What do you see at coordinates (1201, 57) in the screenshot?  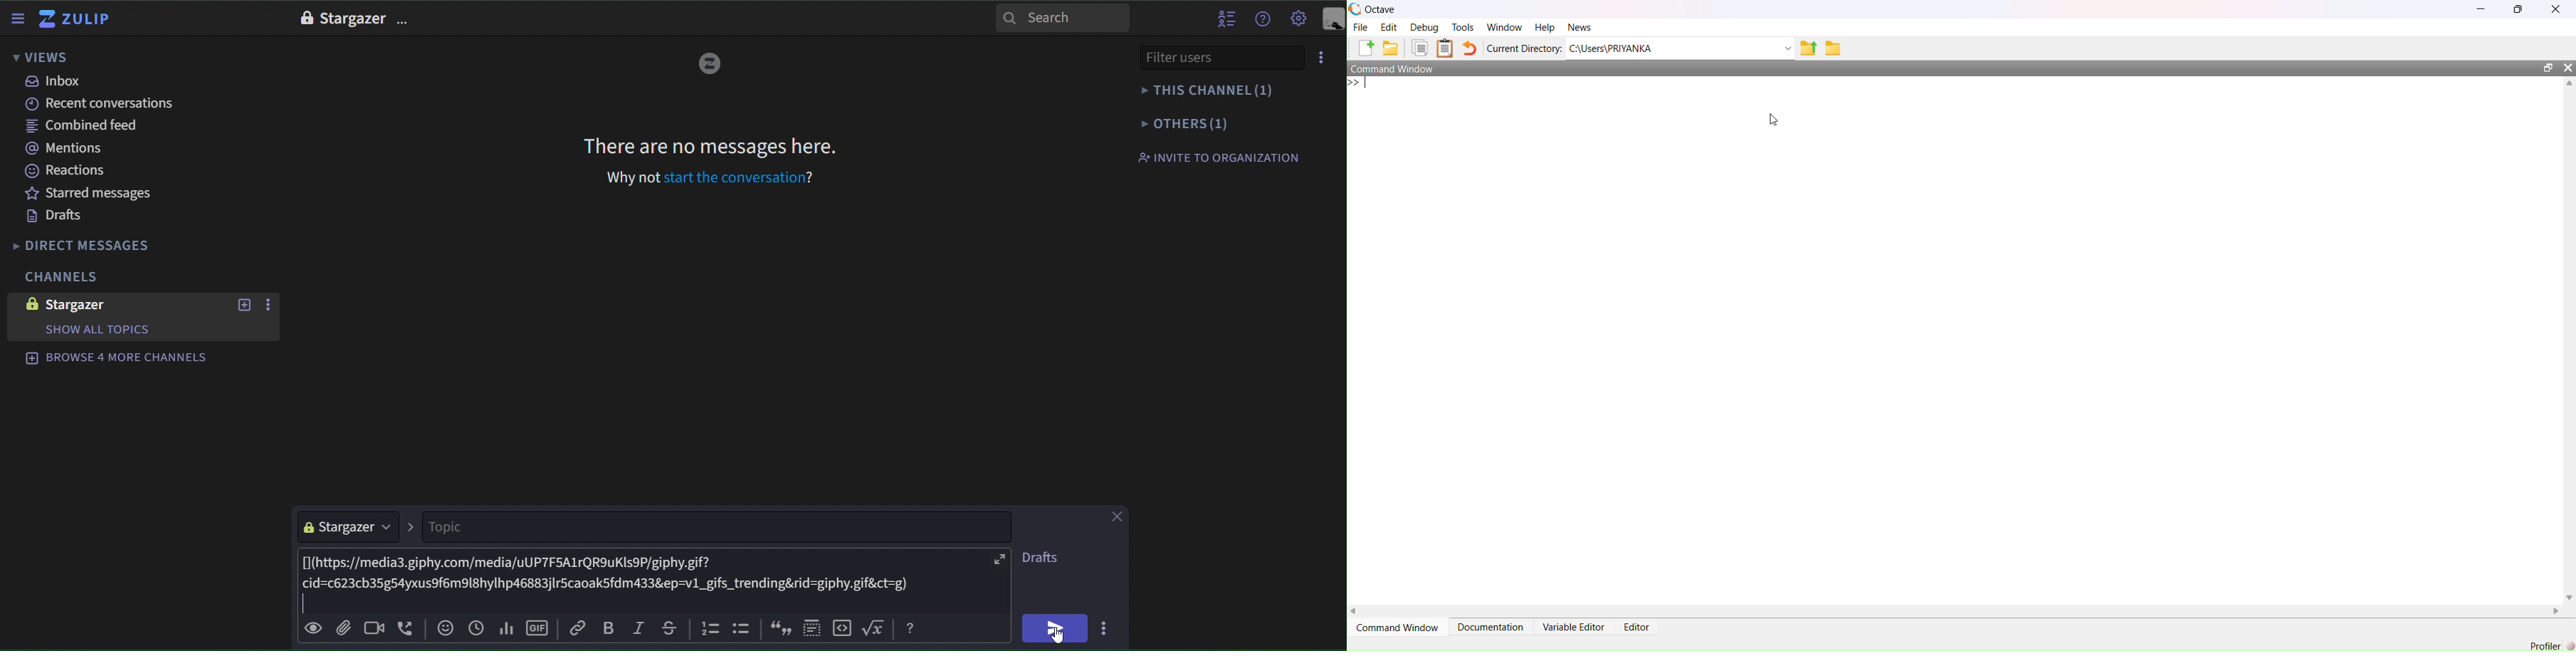 I see `File user` at bounding box center [1201, 57].